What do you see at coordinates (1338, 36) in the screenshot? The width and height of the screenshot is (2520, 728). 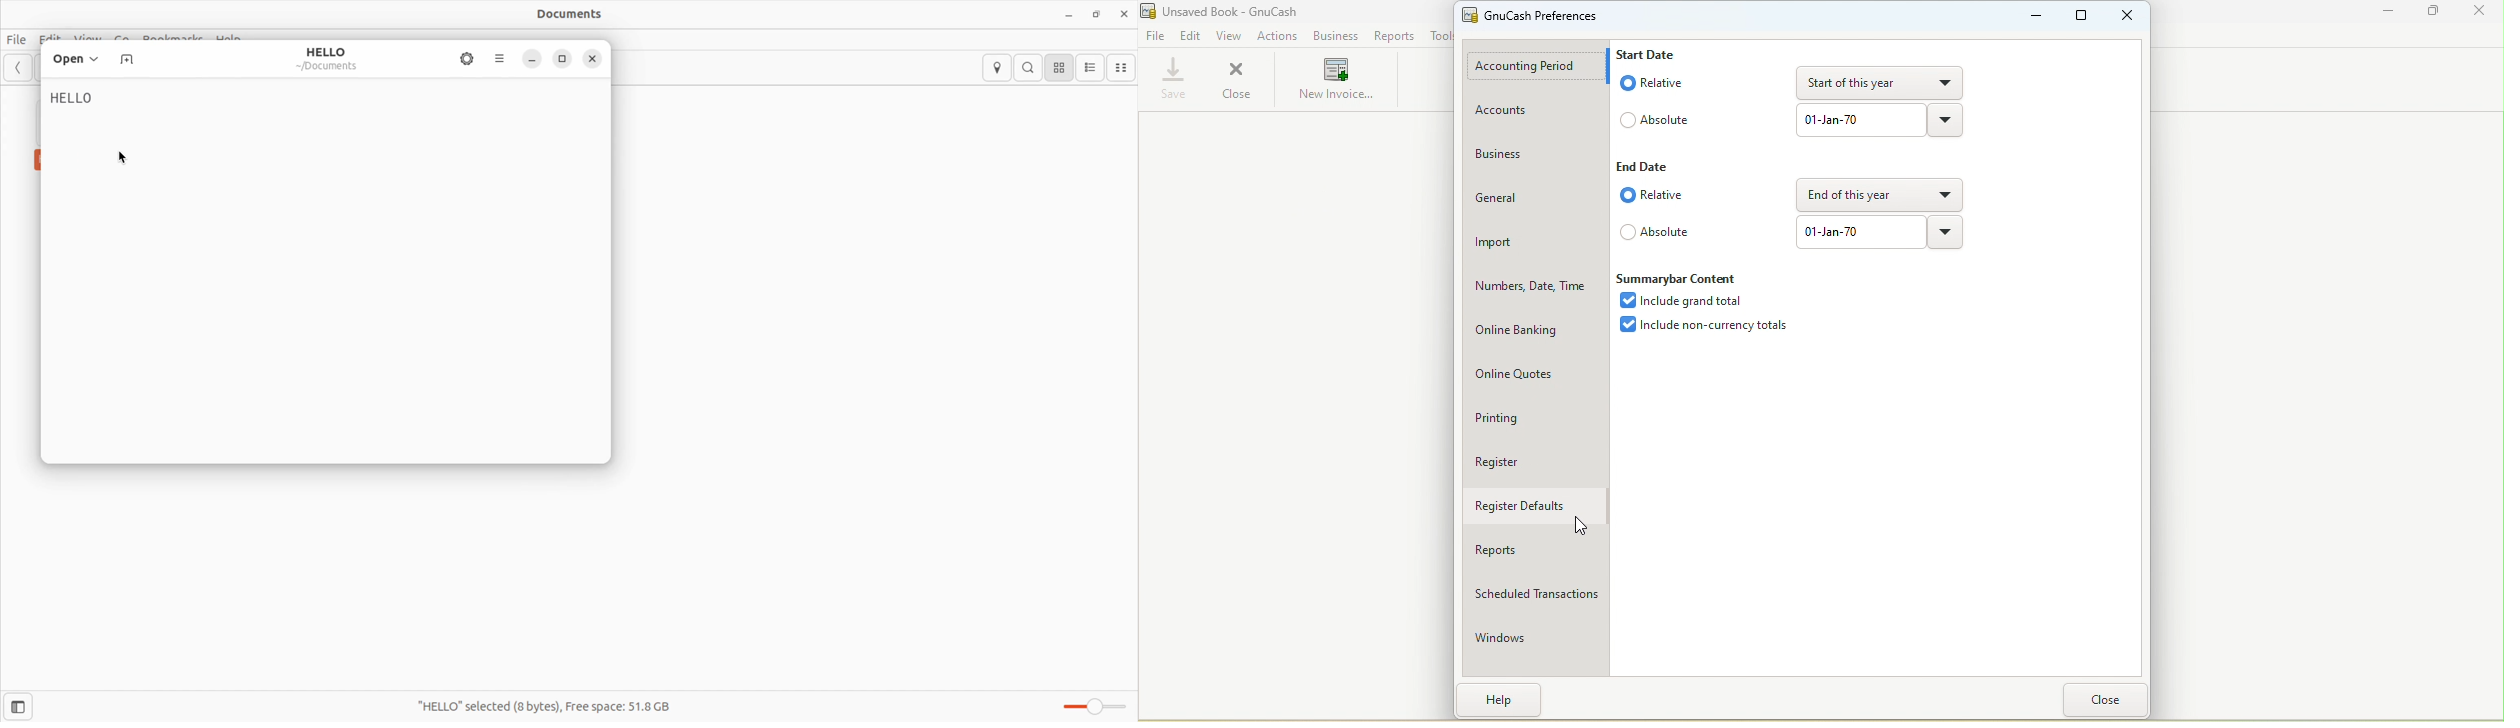 I see `Business` at bounding box center [1338, 36].